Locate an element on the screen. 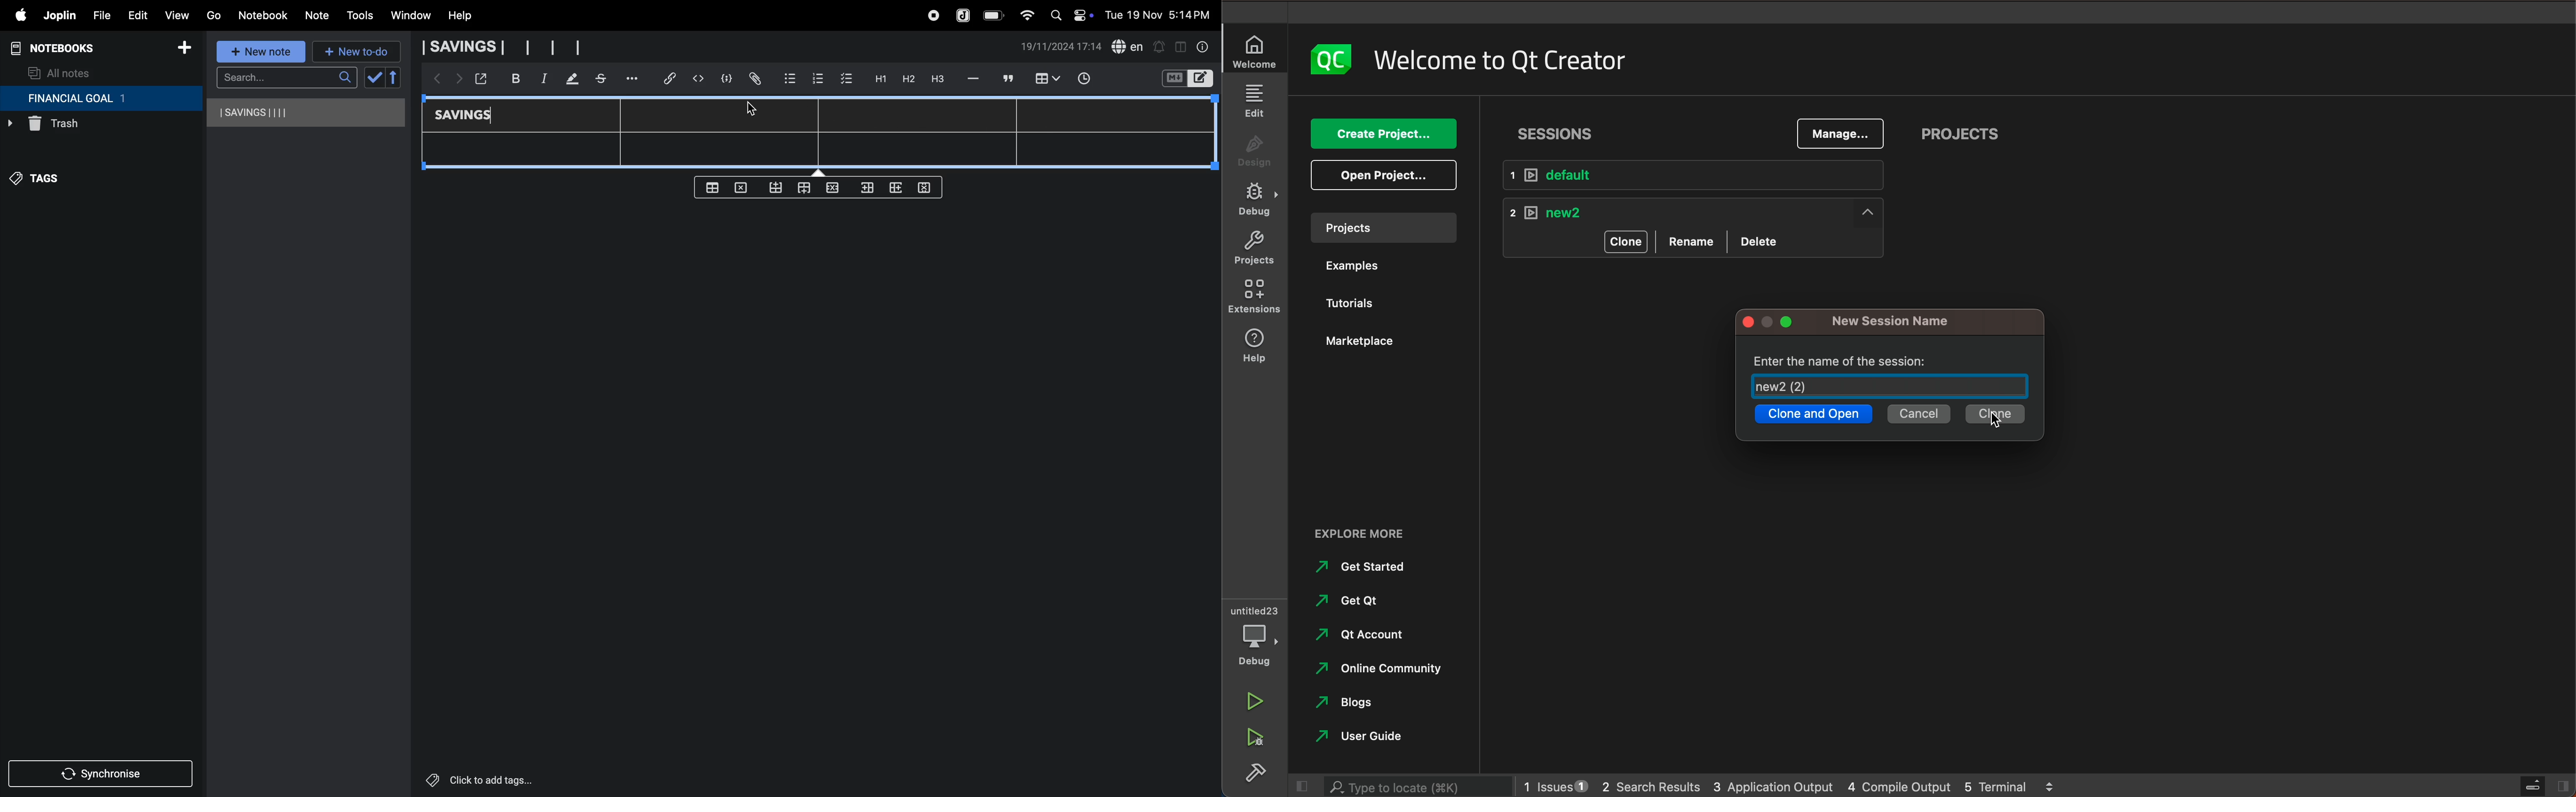 The height and width of the screenshot is (812, 2576). close slide bar is located at coordinates (1300, 785).